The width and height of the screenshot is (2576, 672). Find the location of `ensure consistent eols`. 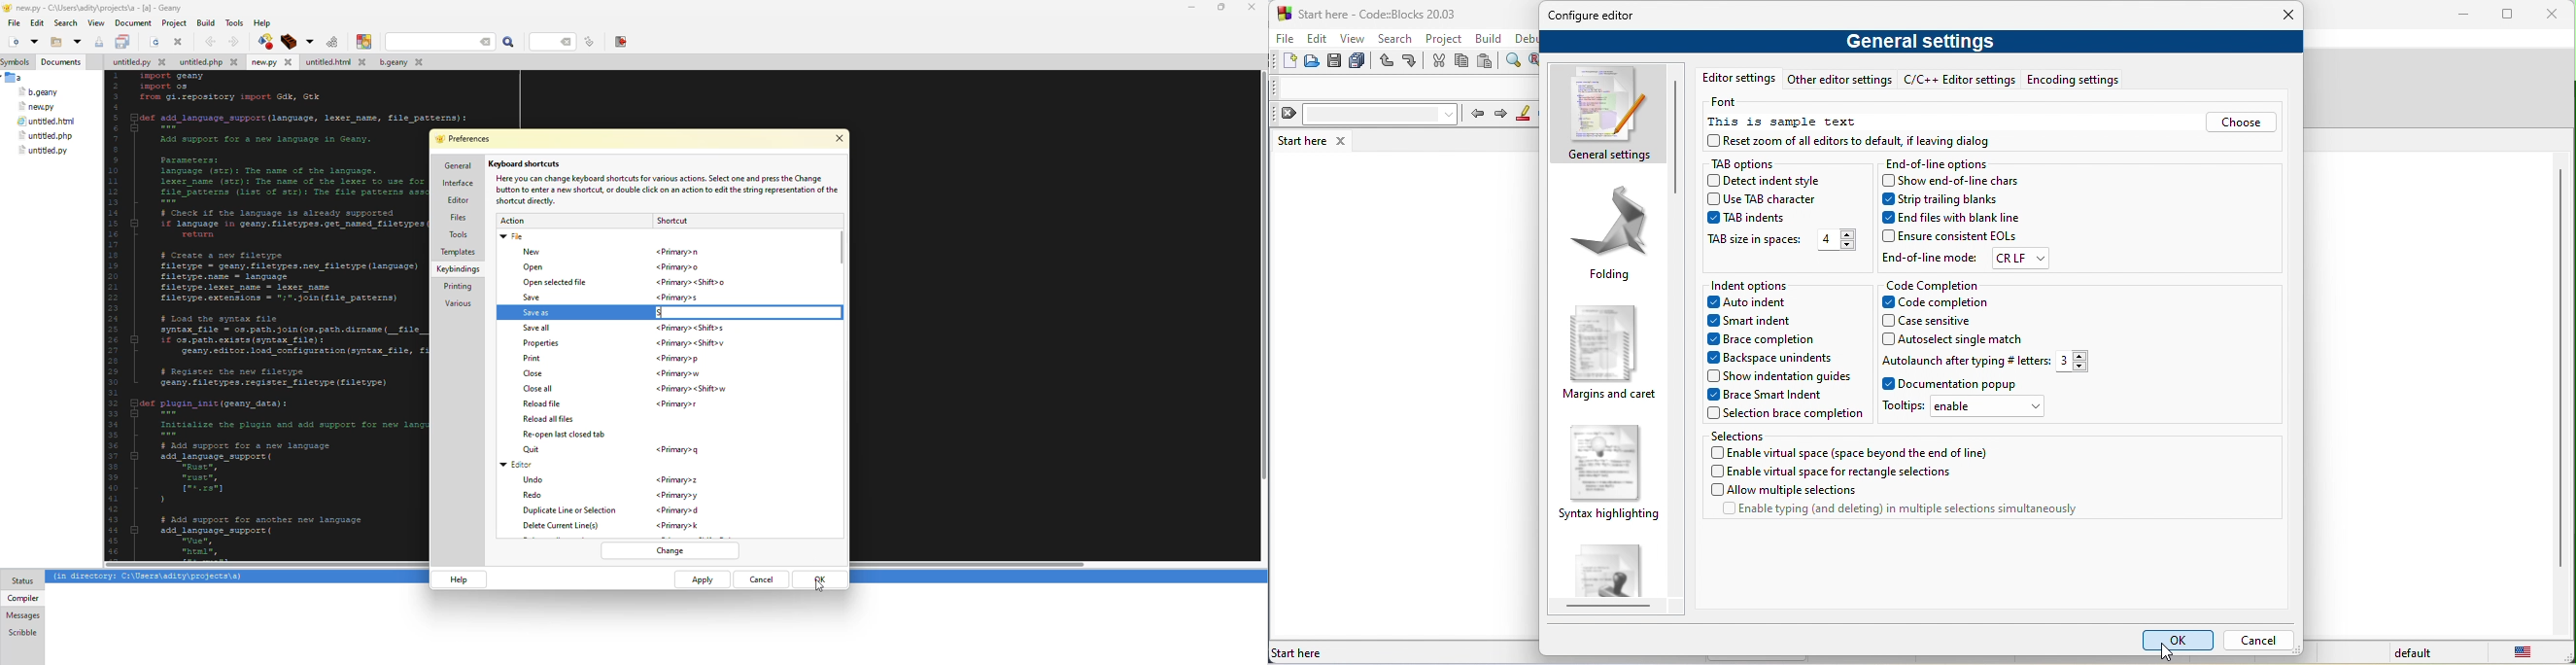

ensure consistent eols is located at coordinates (1954, 232).